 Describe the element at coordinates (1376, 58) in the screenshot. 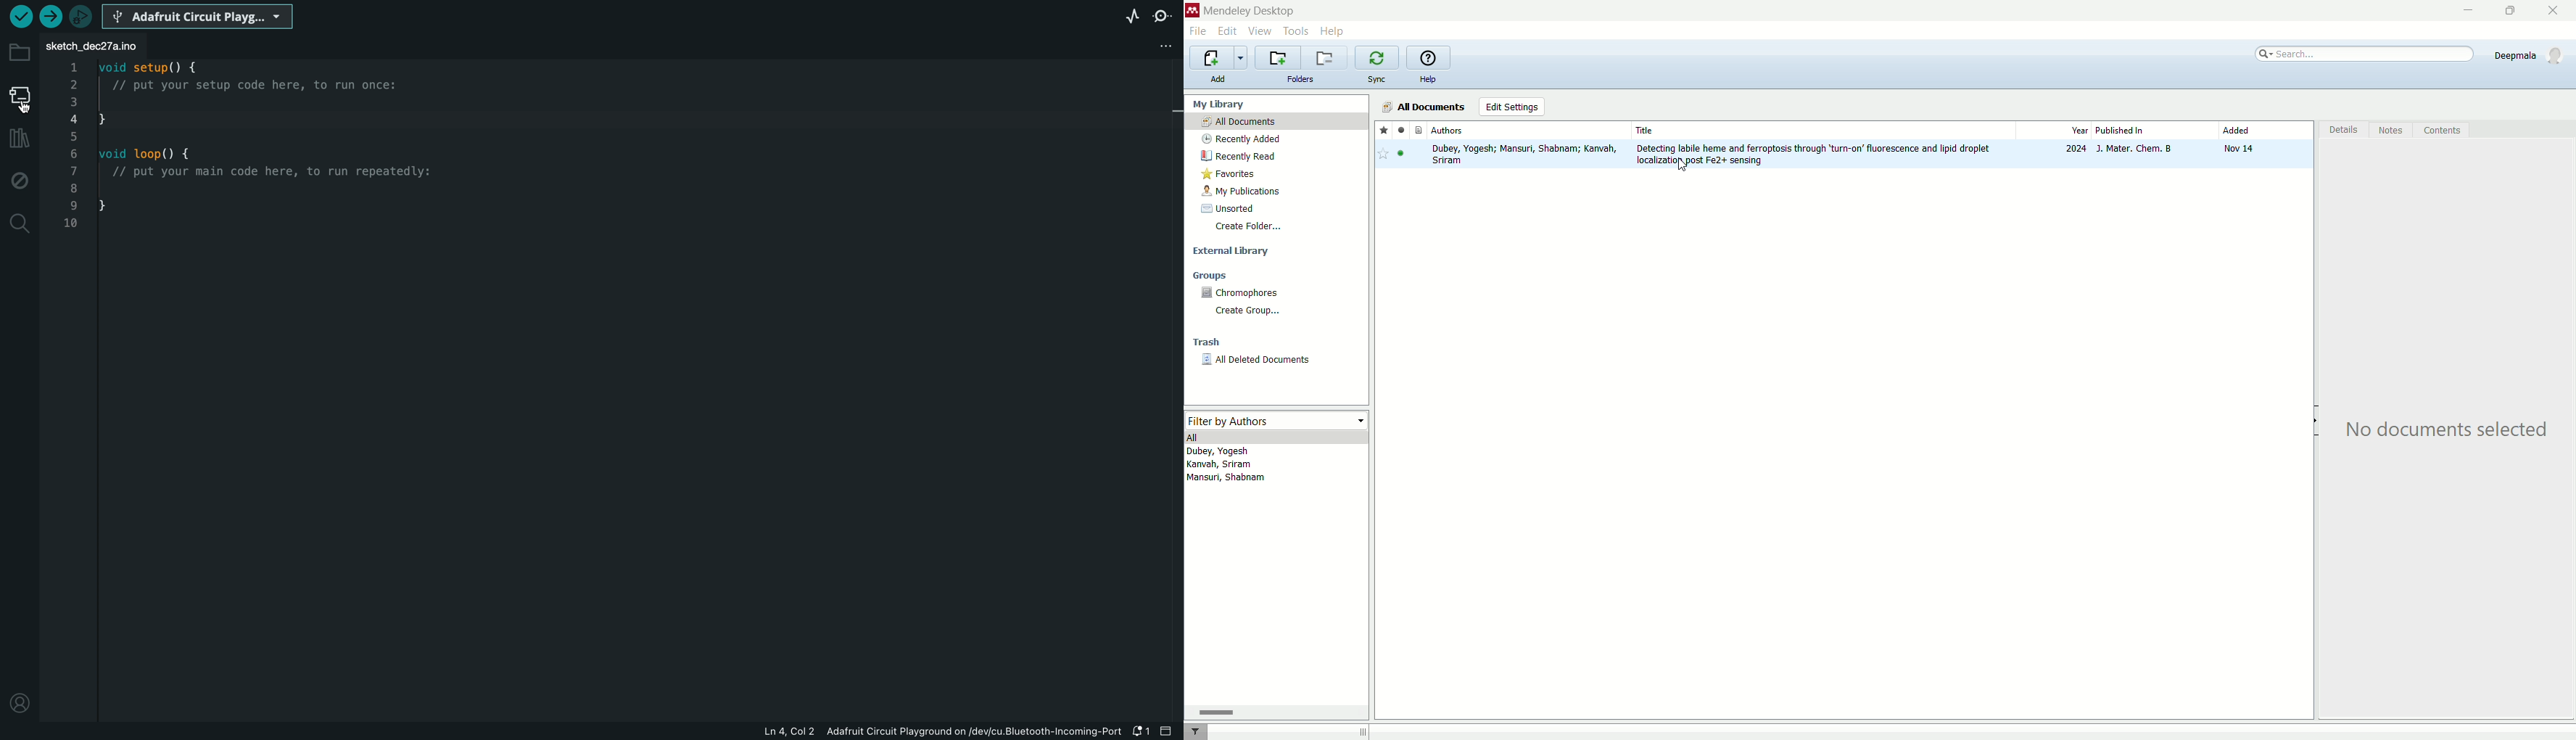

I see `synchronize library with mendeley web` at that location.